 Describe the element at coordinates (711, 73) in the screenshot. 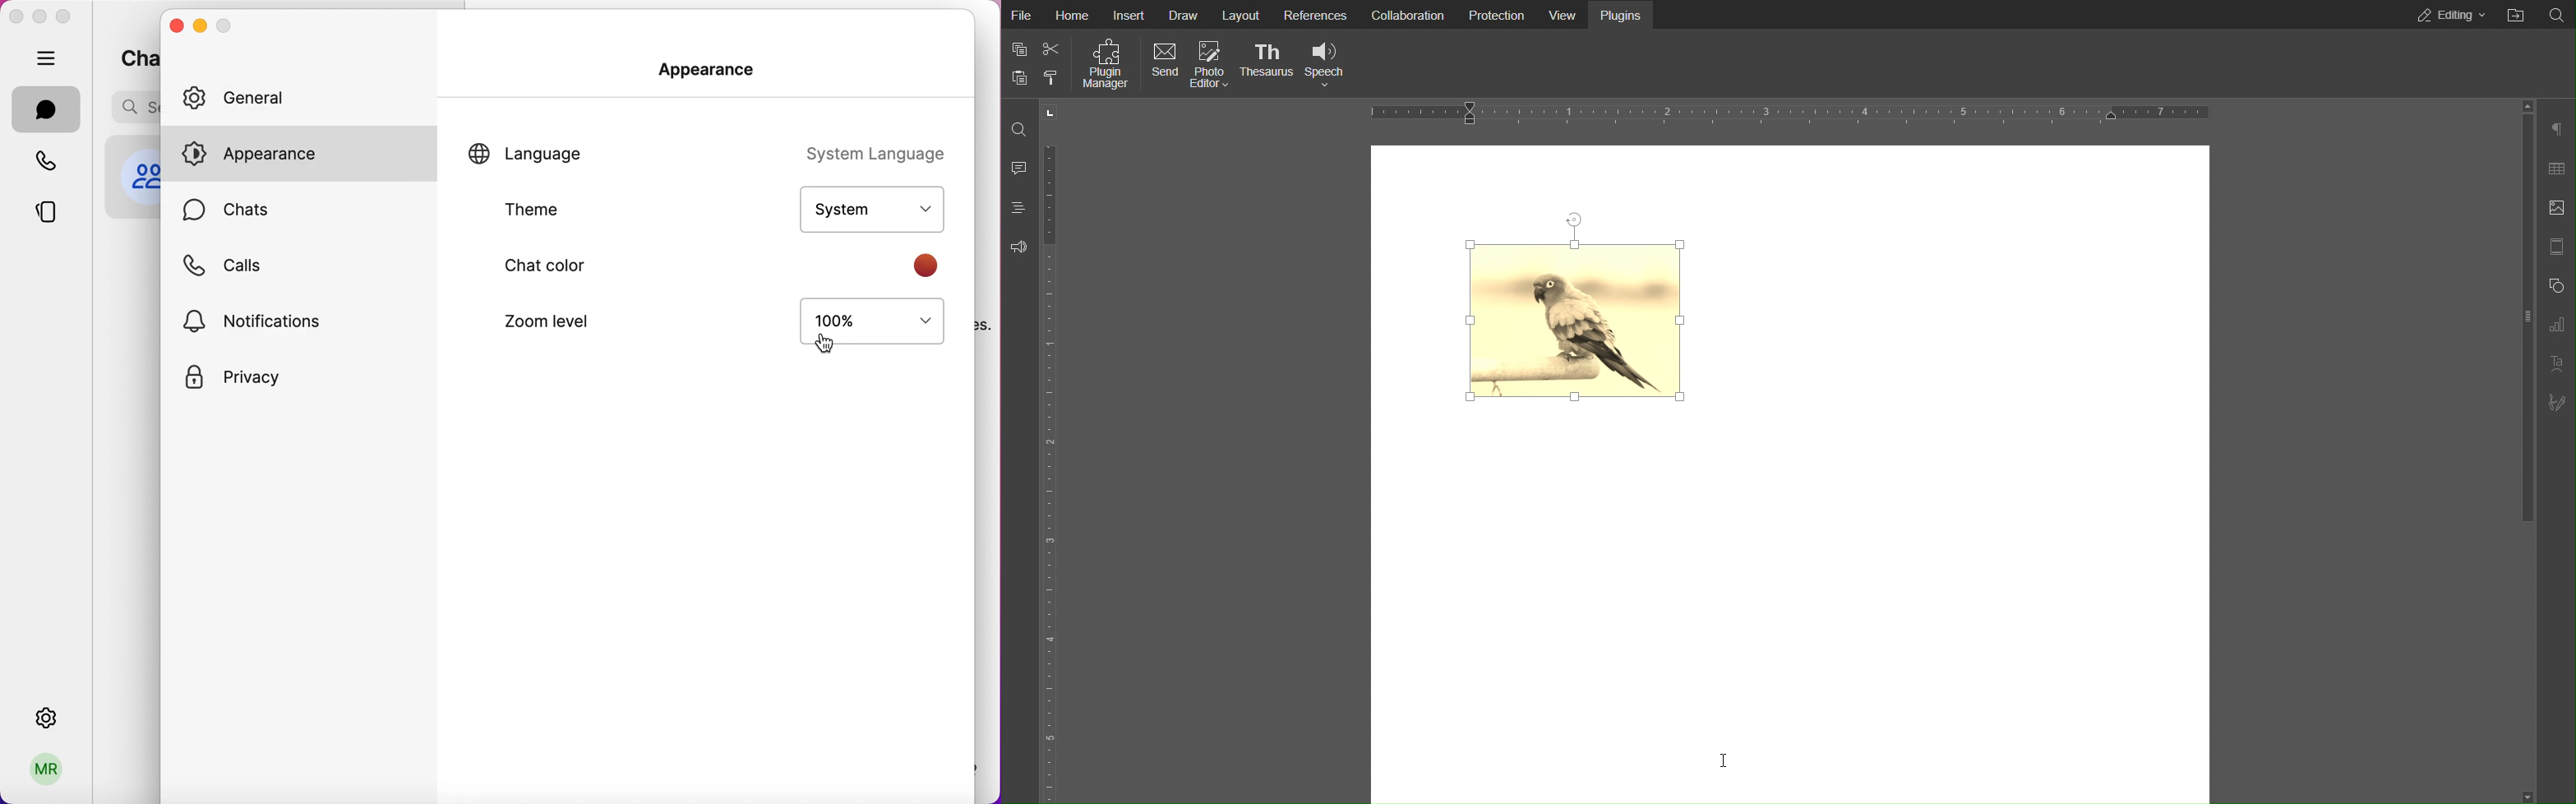

I see `appearance` at that location.